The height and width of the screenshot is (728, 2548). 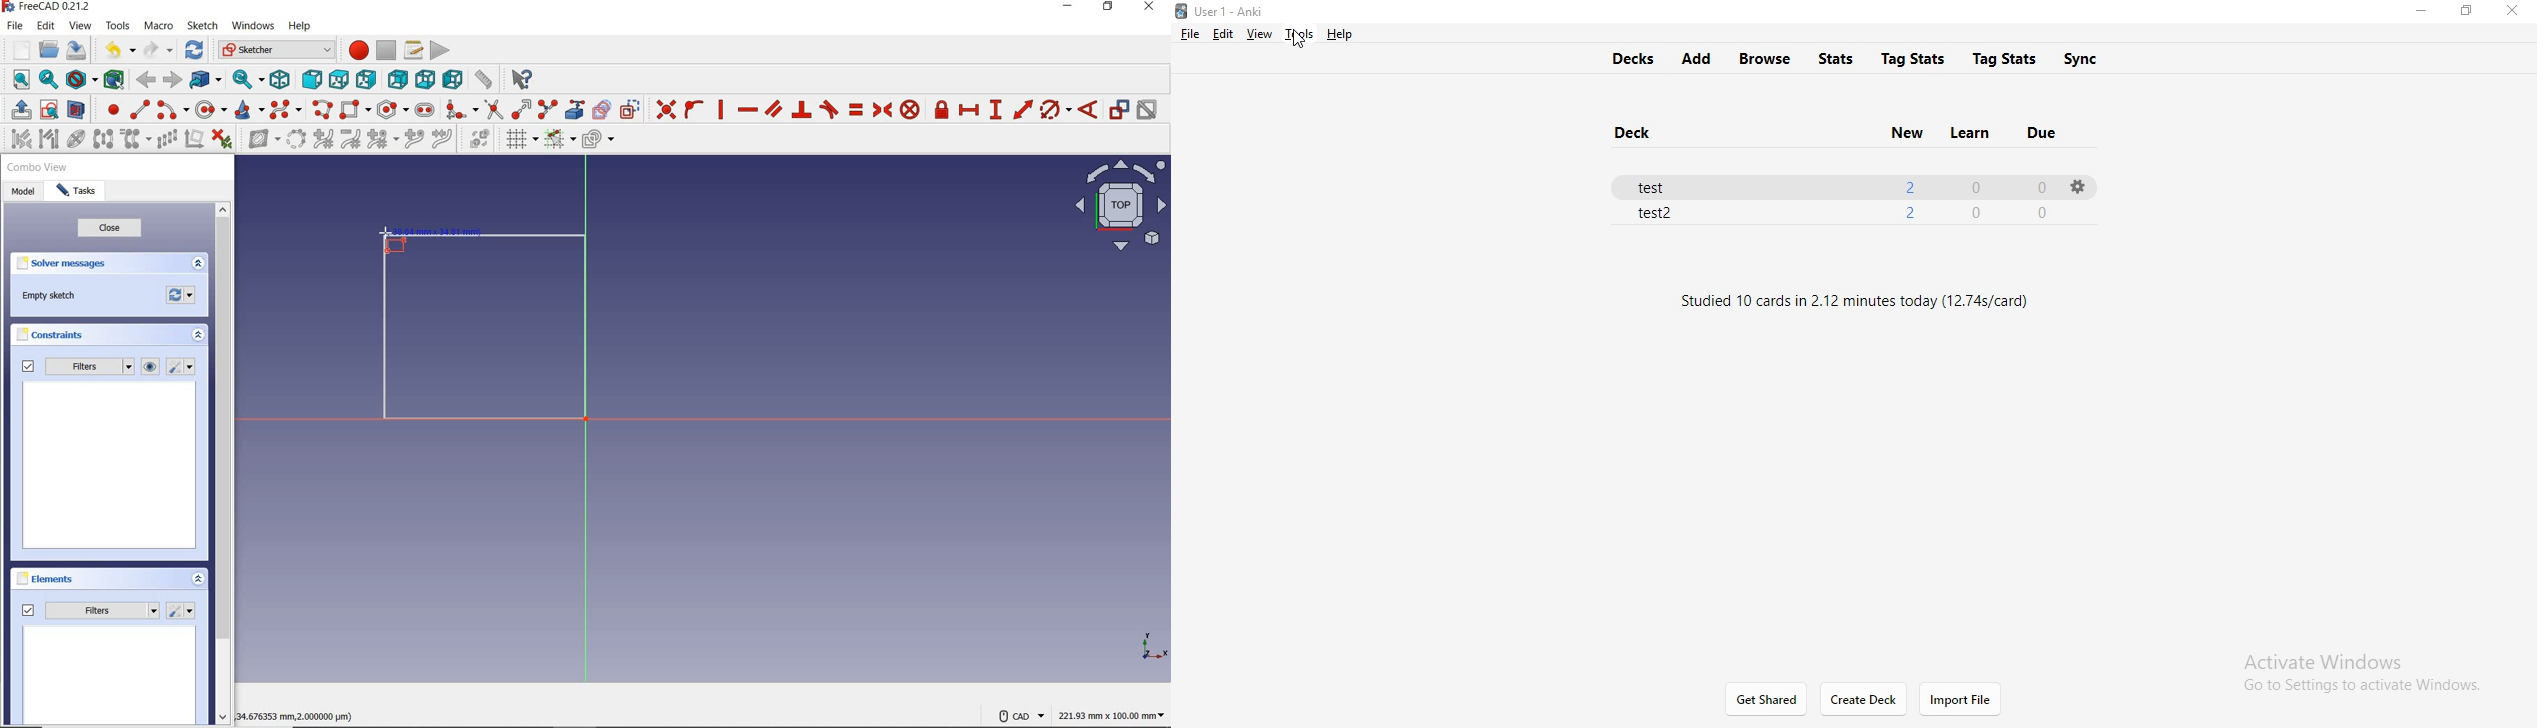 I want to click on switch virtual space, so click(x=481, y=141).